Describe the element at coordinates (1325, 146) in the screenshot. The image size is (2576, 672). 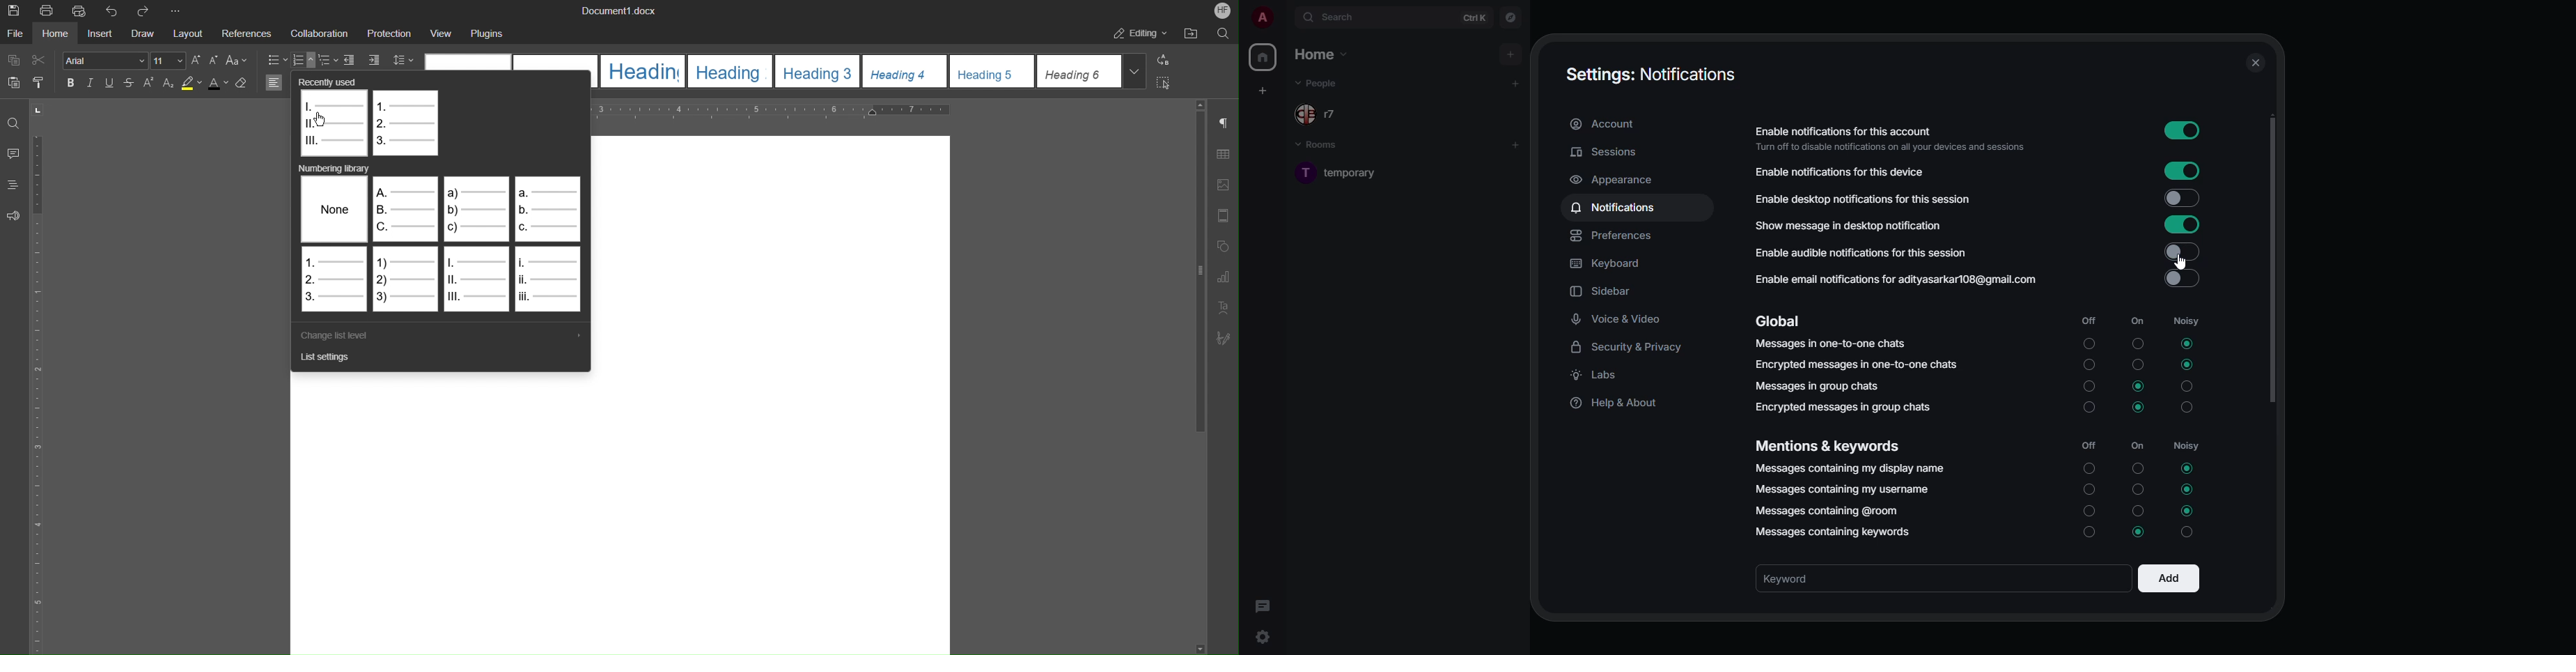
I see `rooms` at that location.